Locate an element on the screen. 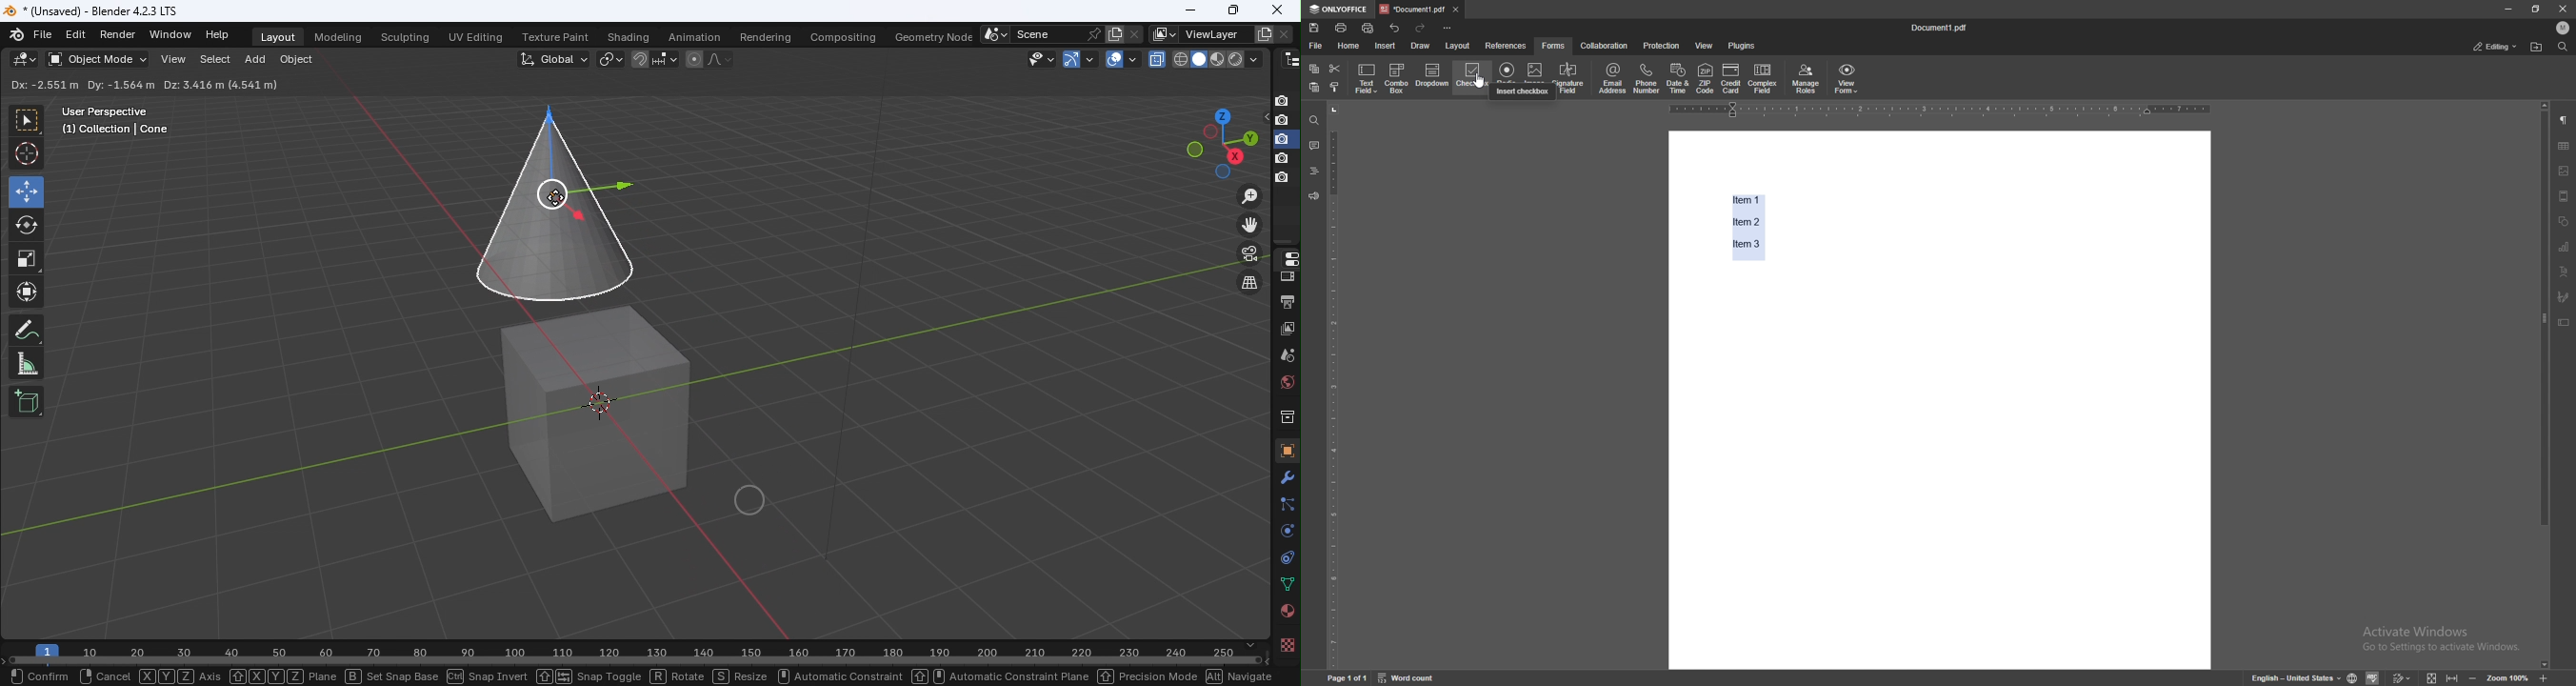 This screenshot has height=700, width=2576. Proportional editing falloff is located at coordinates (721, 61).